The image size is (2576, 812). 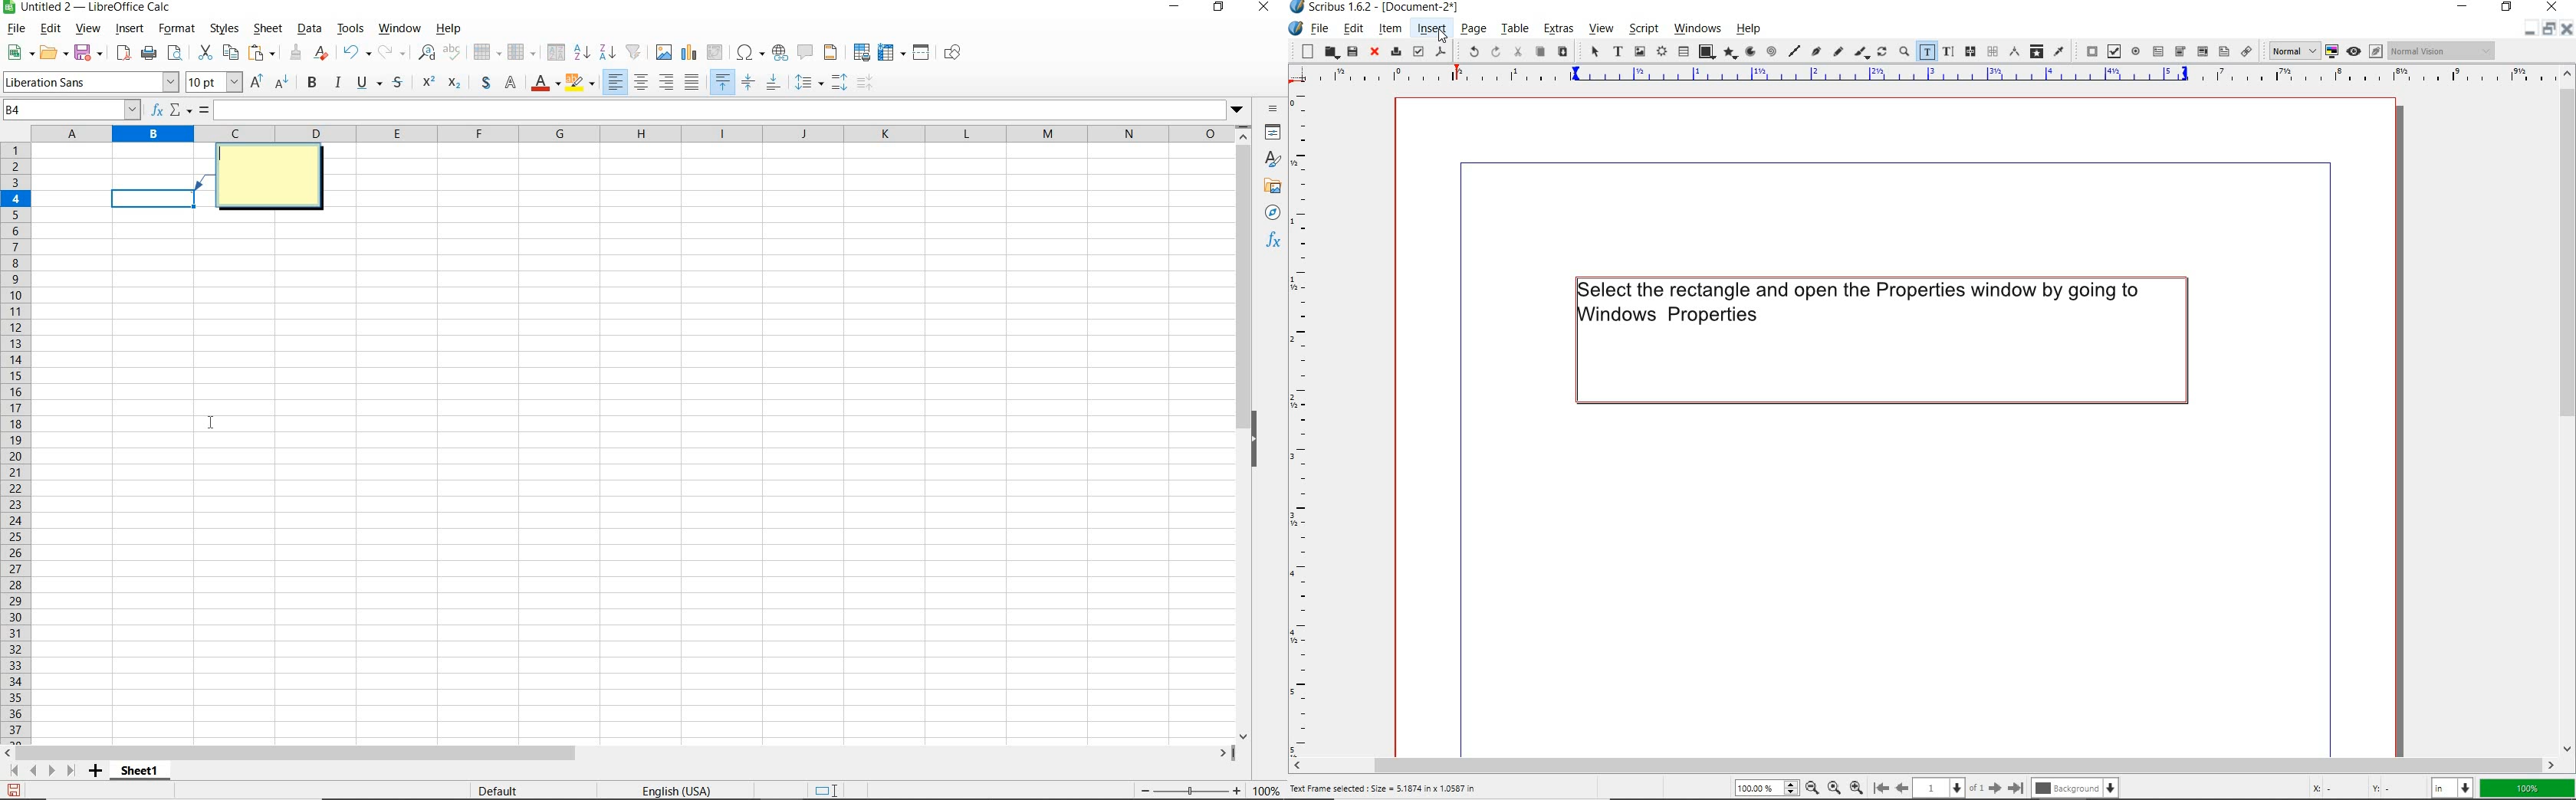 What do you see at coordinates (2567, 32) in the screenshot?
I see `close` at bounding box center [2567, 32].